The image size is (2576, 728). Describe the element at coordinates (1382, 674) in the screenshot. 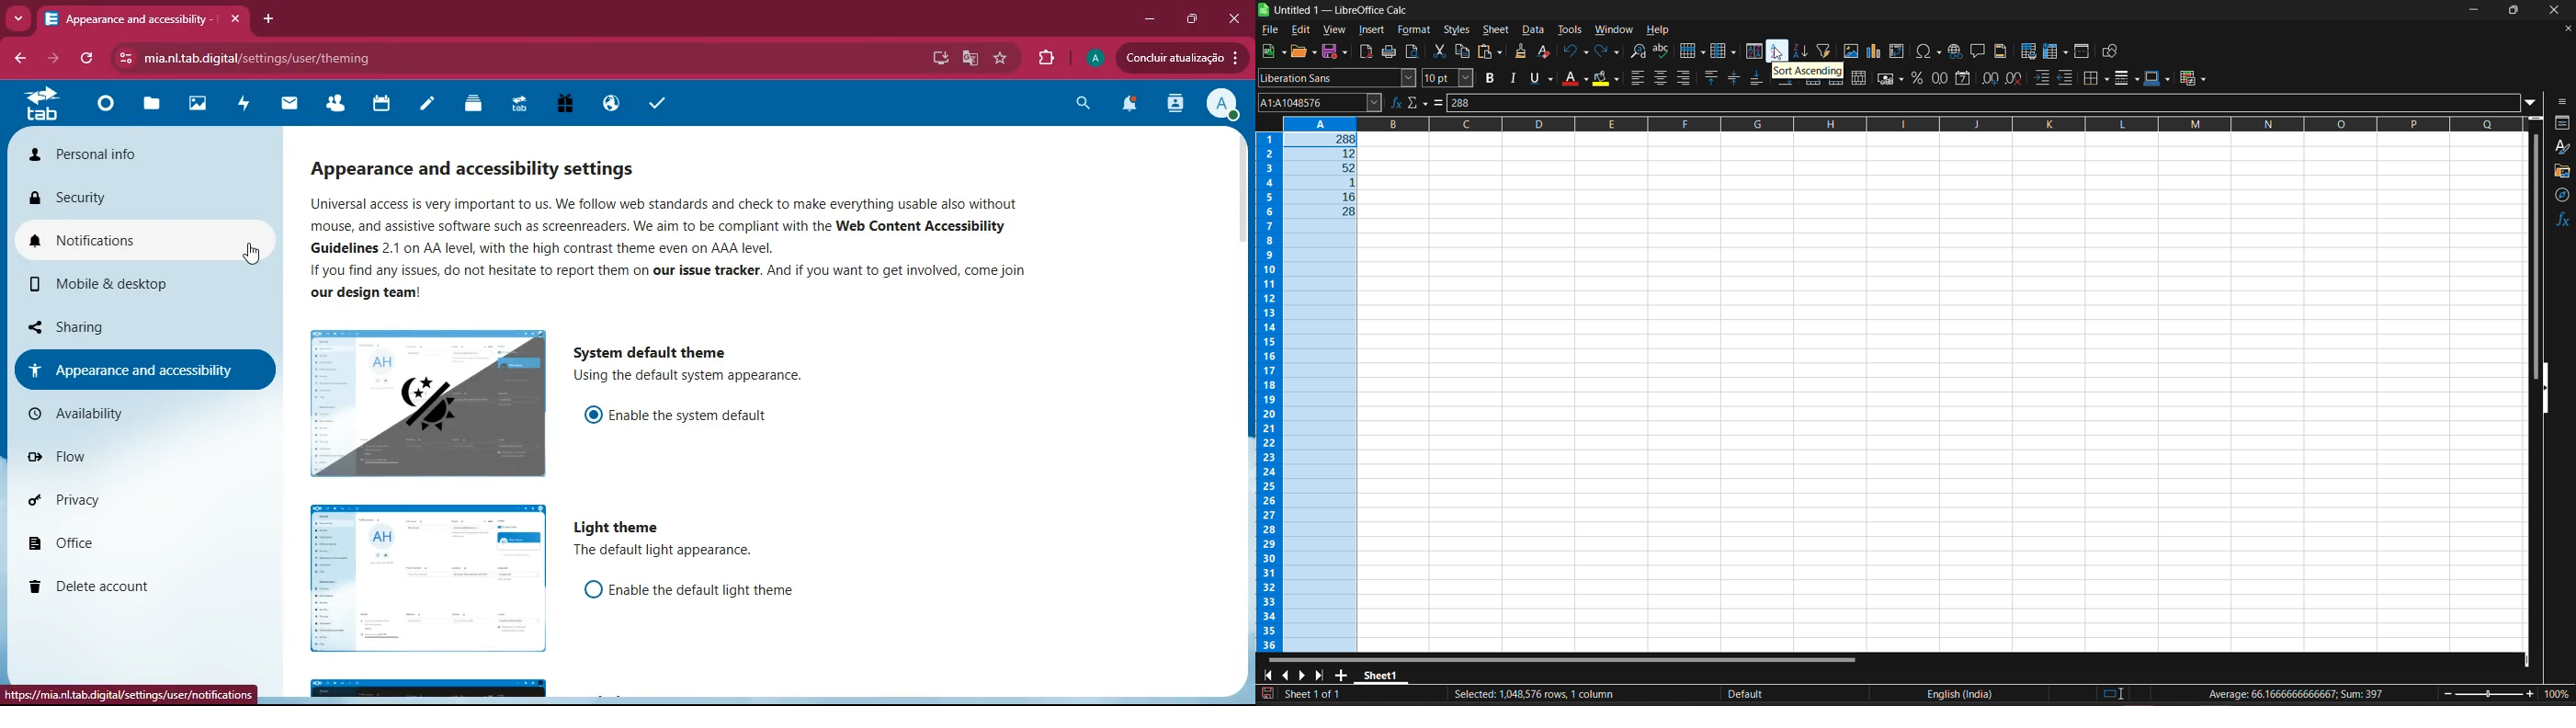

I see `sheet name` at that location.